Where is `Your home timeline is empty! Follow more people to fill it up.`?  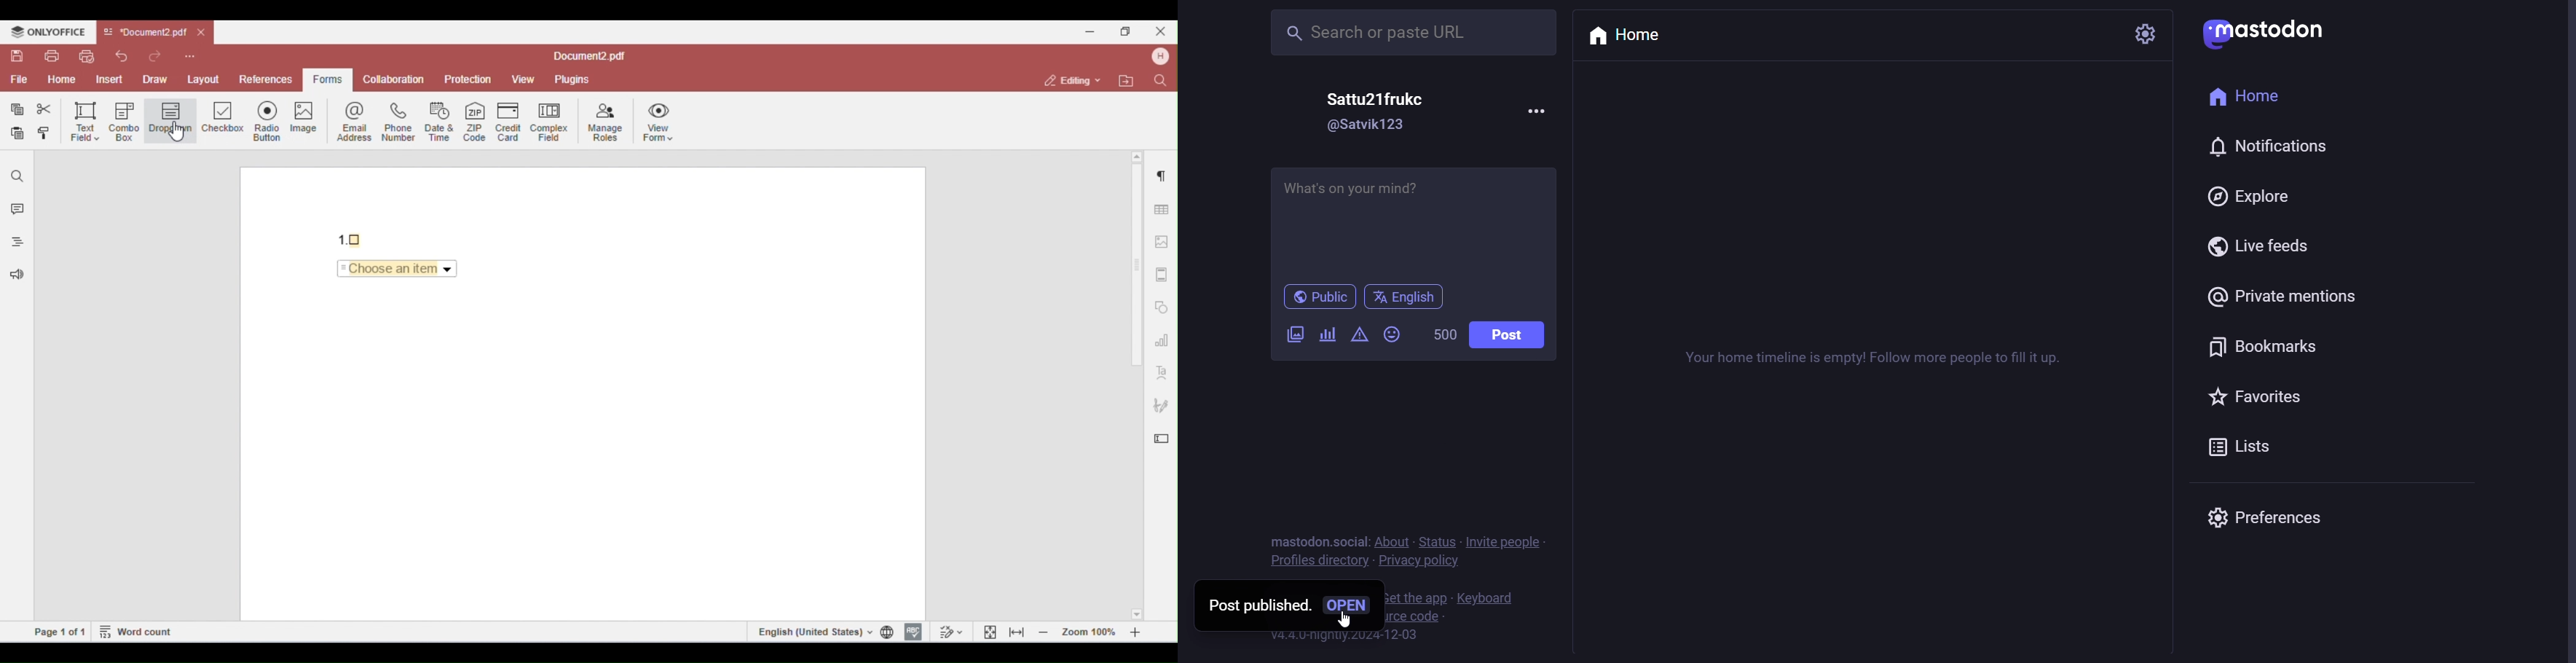
Your home timeline is empty! Follow more people to fill it up. is located at coordinates (1886, 355).